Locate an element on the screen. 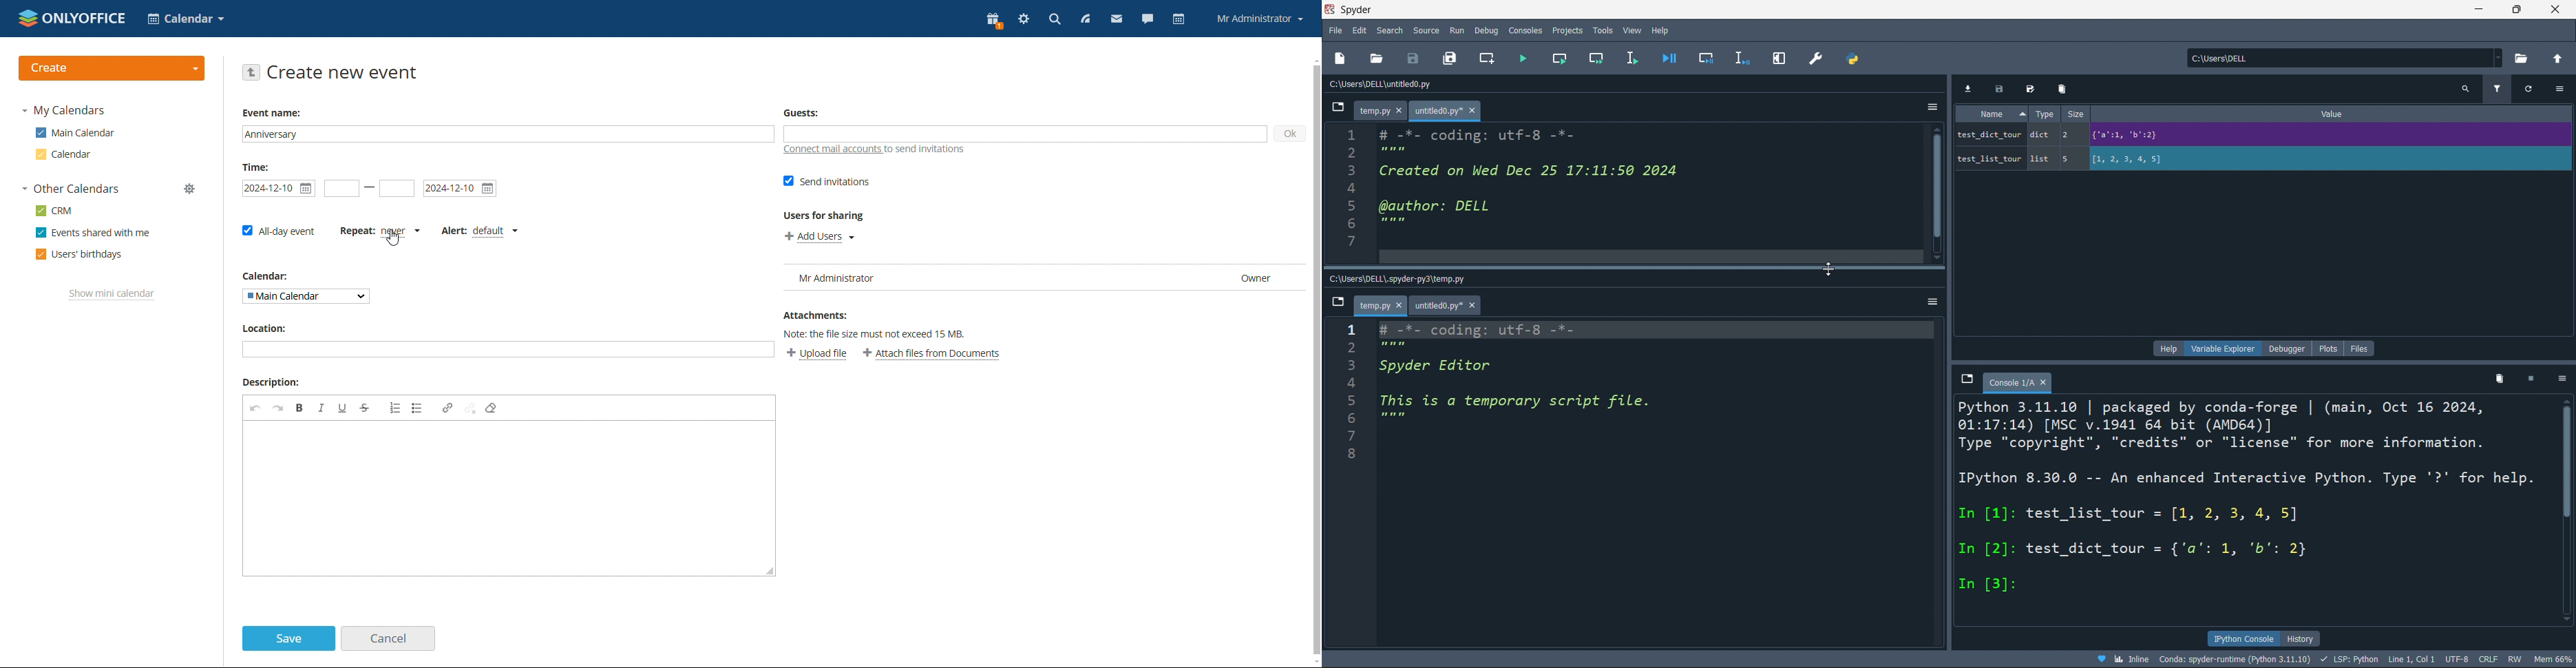  underline is located at coordinates (342, 408).